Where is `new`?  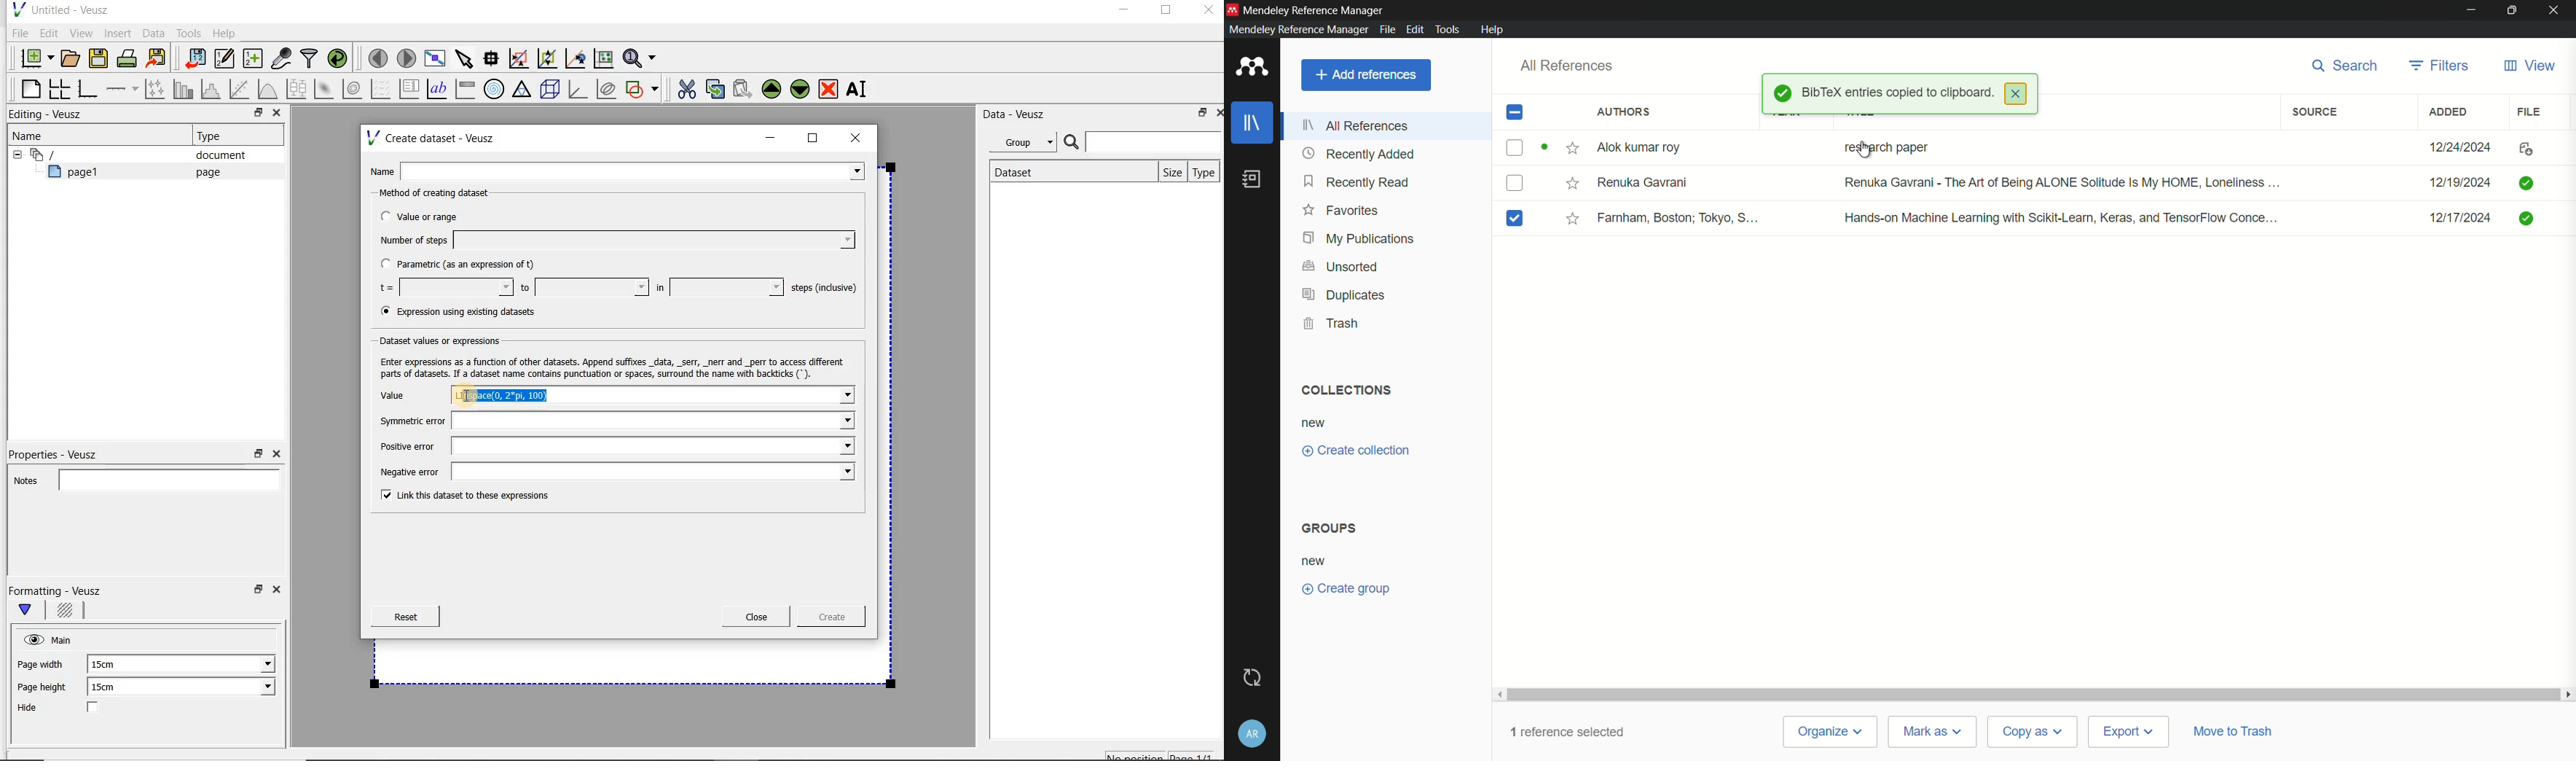
new is located at coordinates (1316, 560).